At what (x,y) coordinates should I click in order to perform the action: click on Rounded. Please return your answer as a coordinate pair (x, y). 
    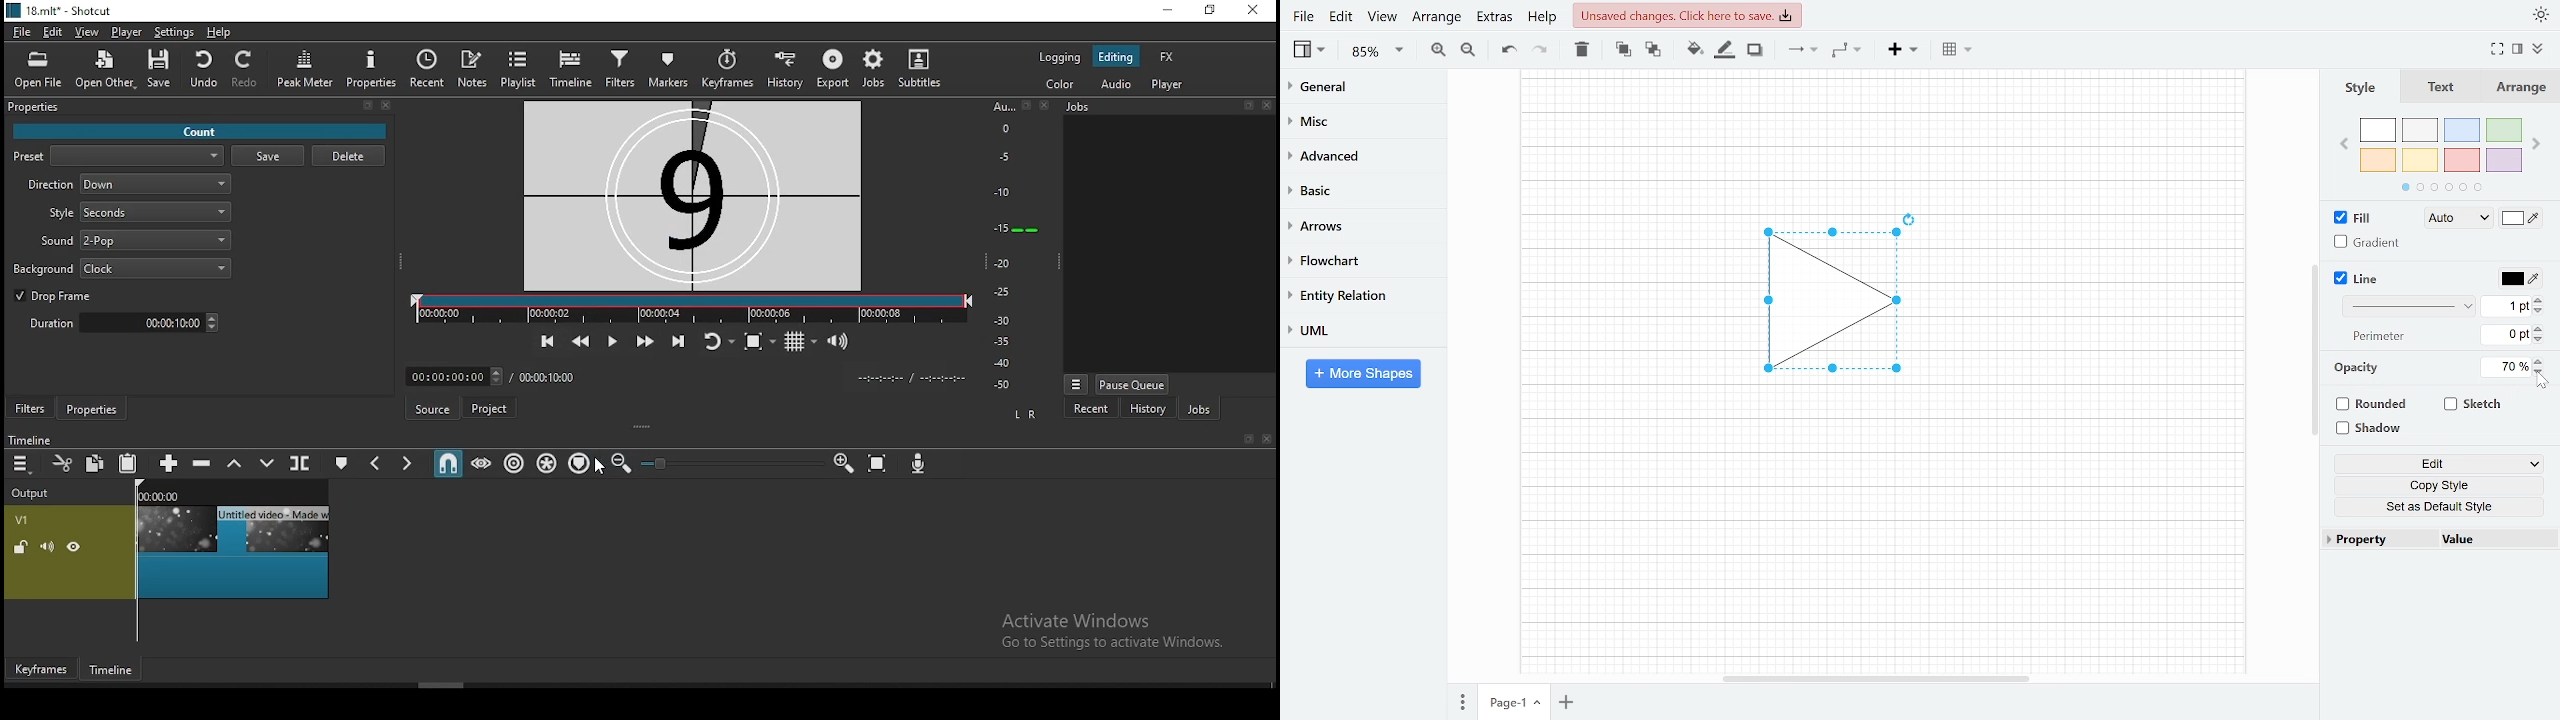
    Looking at the image, I should click on (2374, 406).